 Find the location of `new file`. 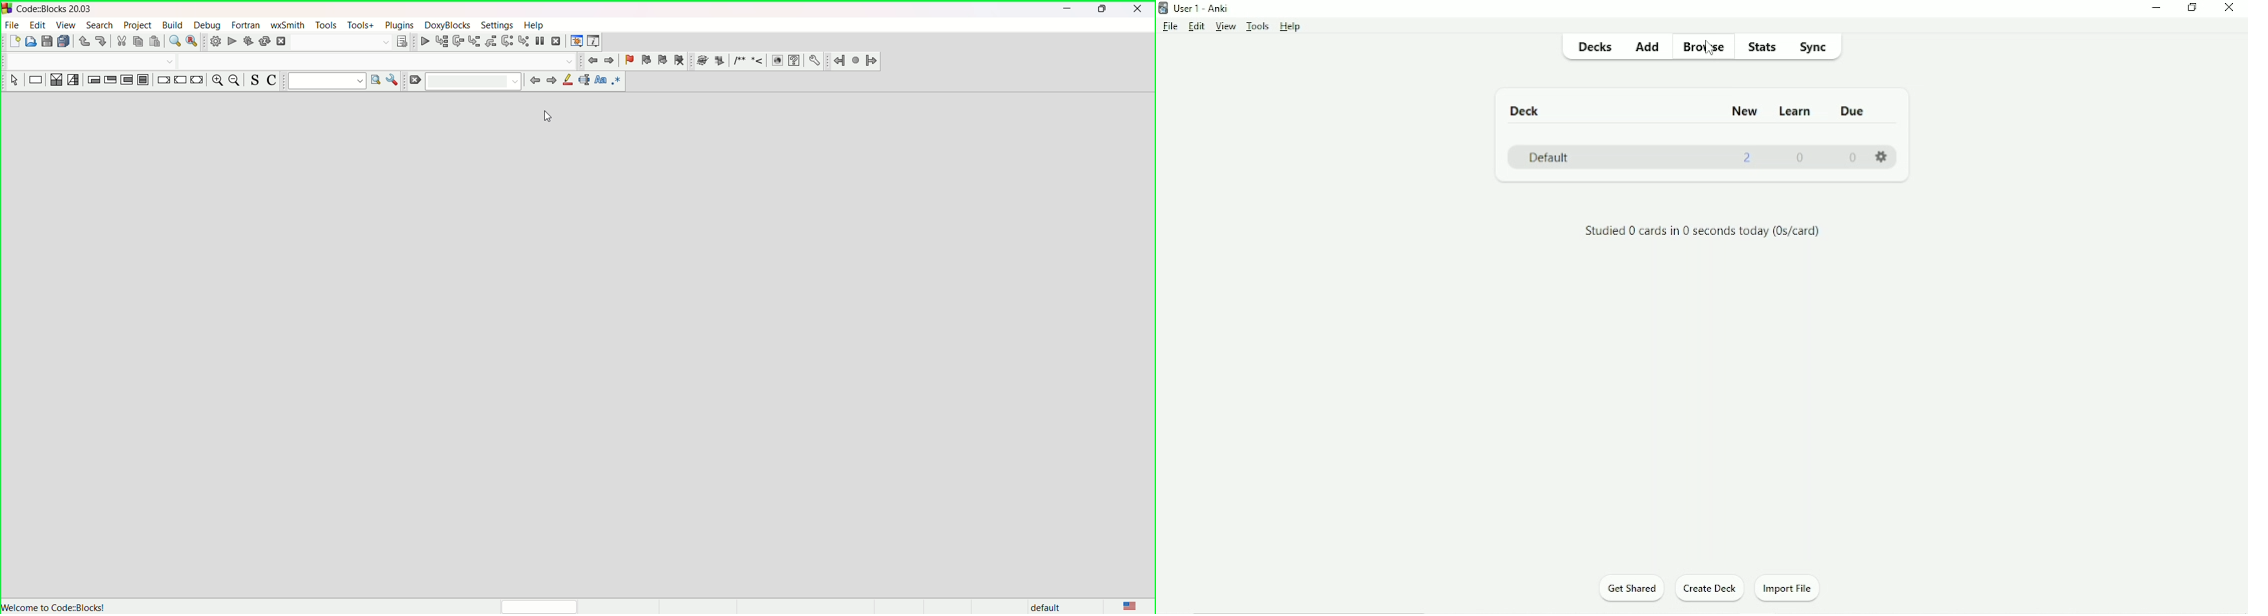

new file is located at coordinates (14, 42).